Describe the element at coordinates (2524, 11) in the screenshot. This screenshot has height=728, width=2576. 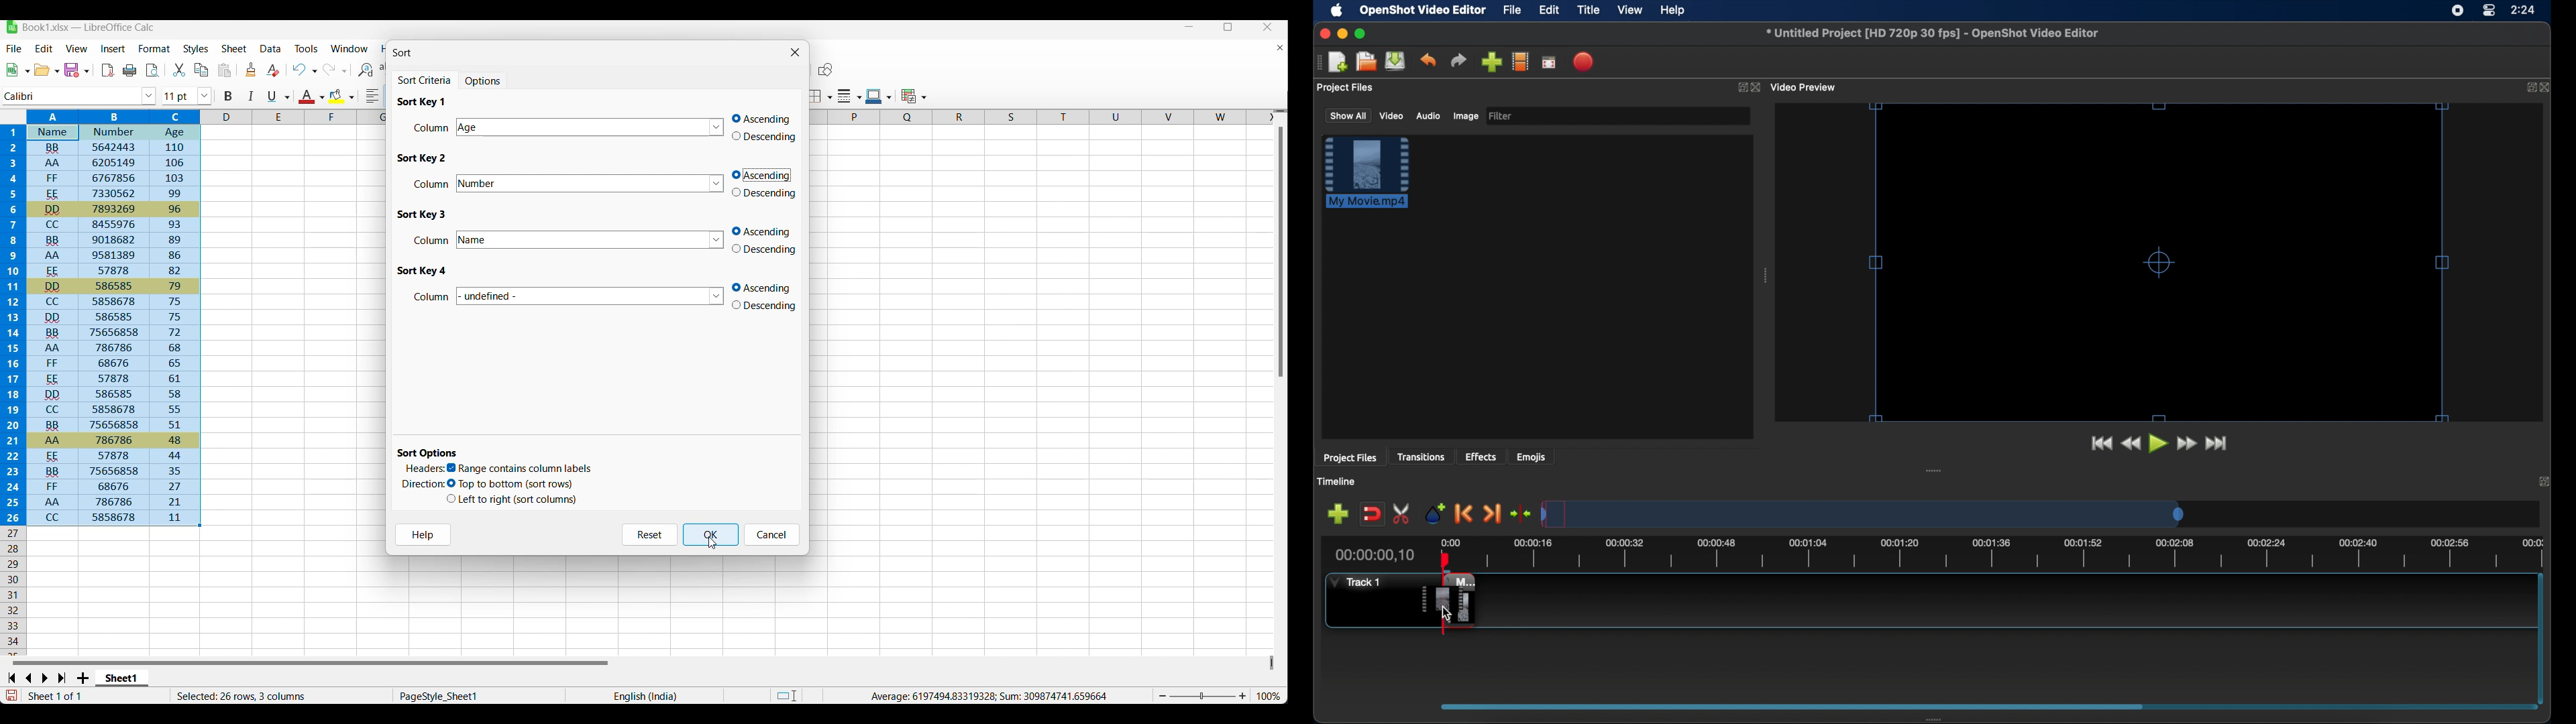
I see `rime` at that location.